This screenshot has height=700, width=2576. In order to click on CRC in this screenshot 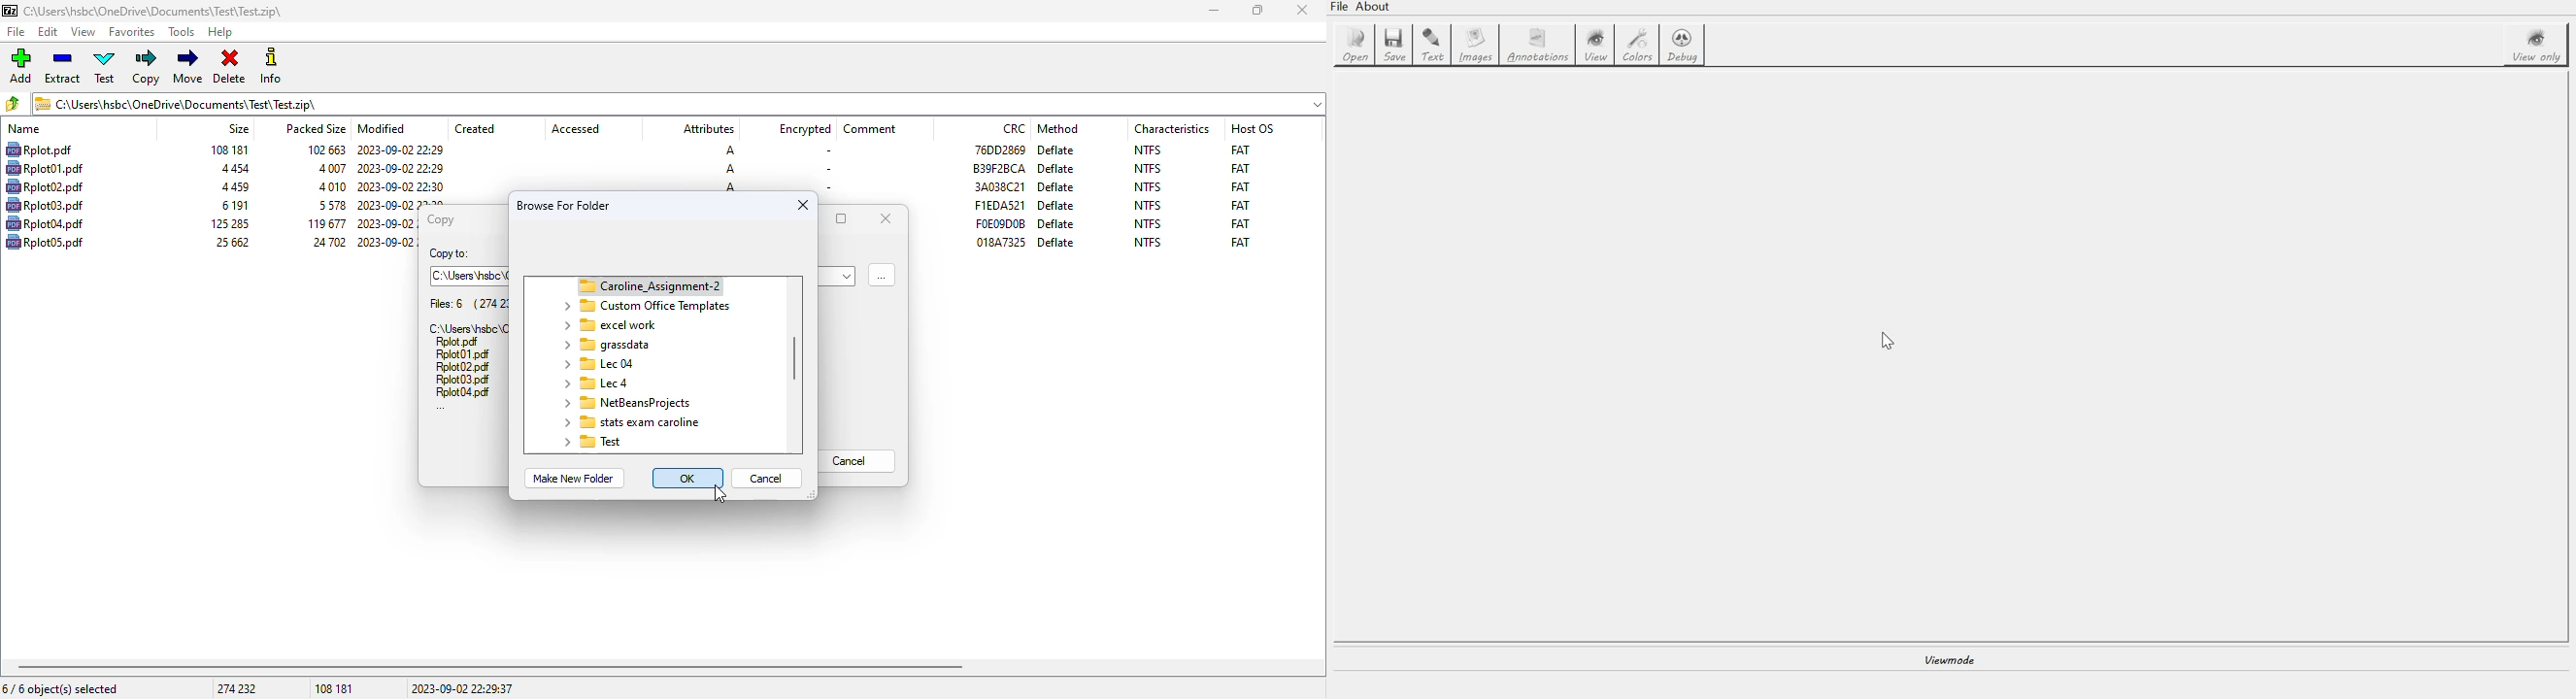, I will do `click(1015, 128)`.